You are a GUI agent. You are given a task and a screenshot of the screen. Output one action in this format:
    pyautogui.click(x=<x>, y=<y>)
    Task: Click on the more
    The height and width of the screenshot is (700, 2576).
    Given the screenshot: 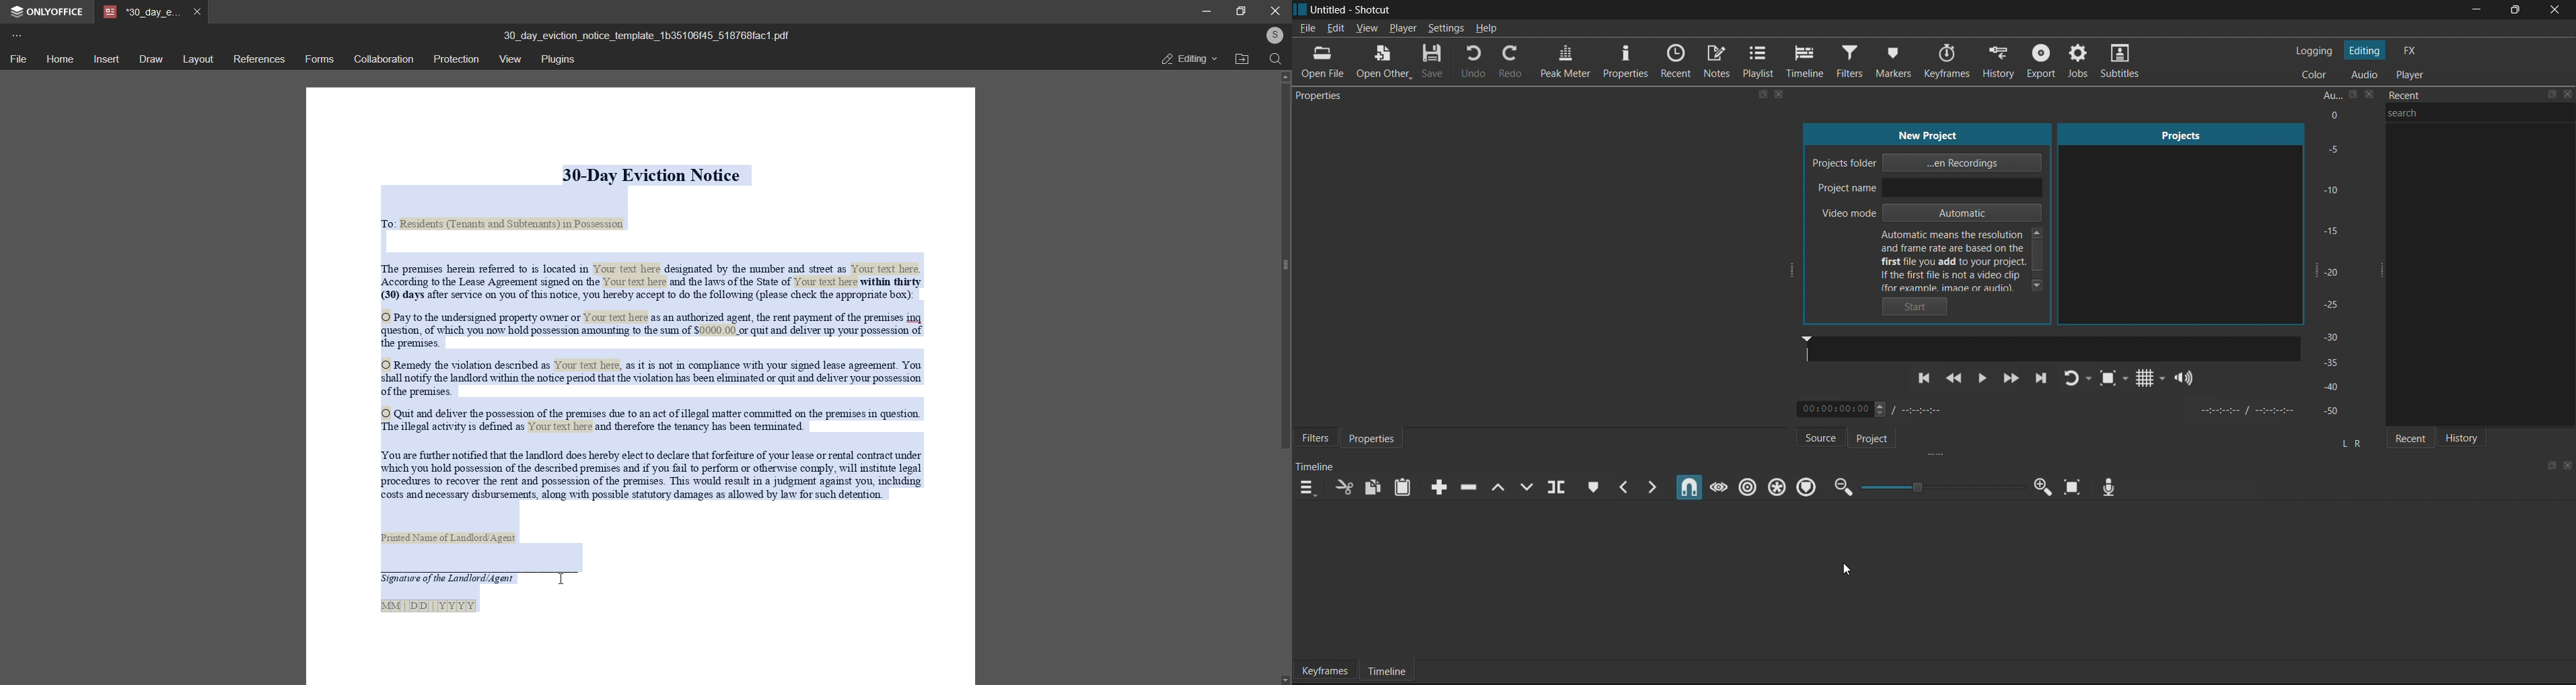 What is the action you would take?
    pyautogui.click(x=17, y=35)
    